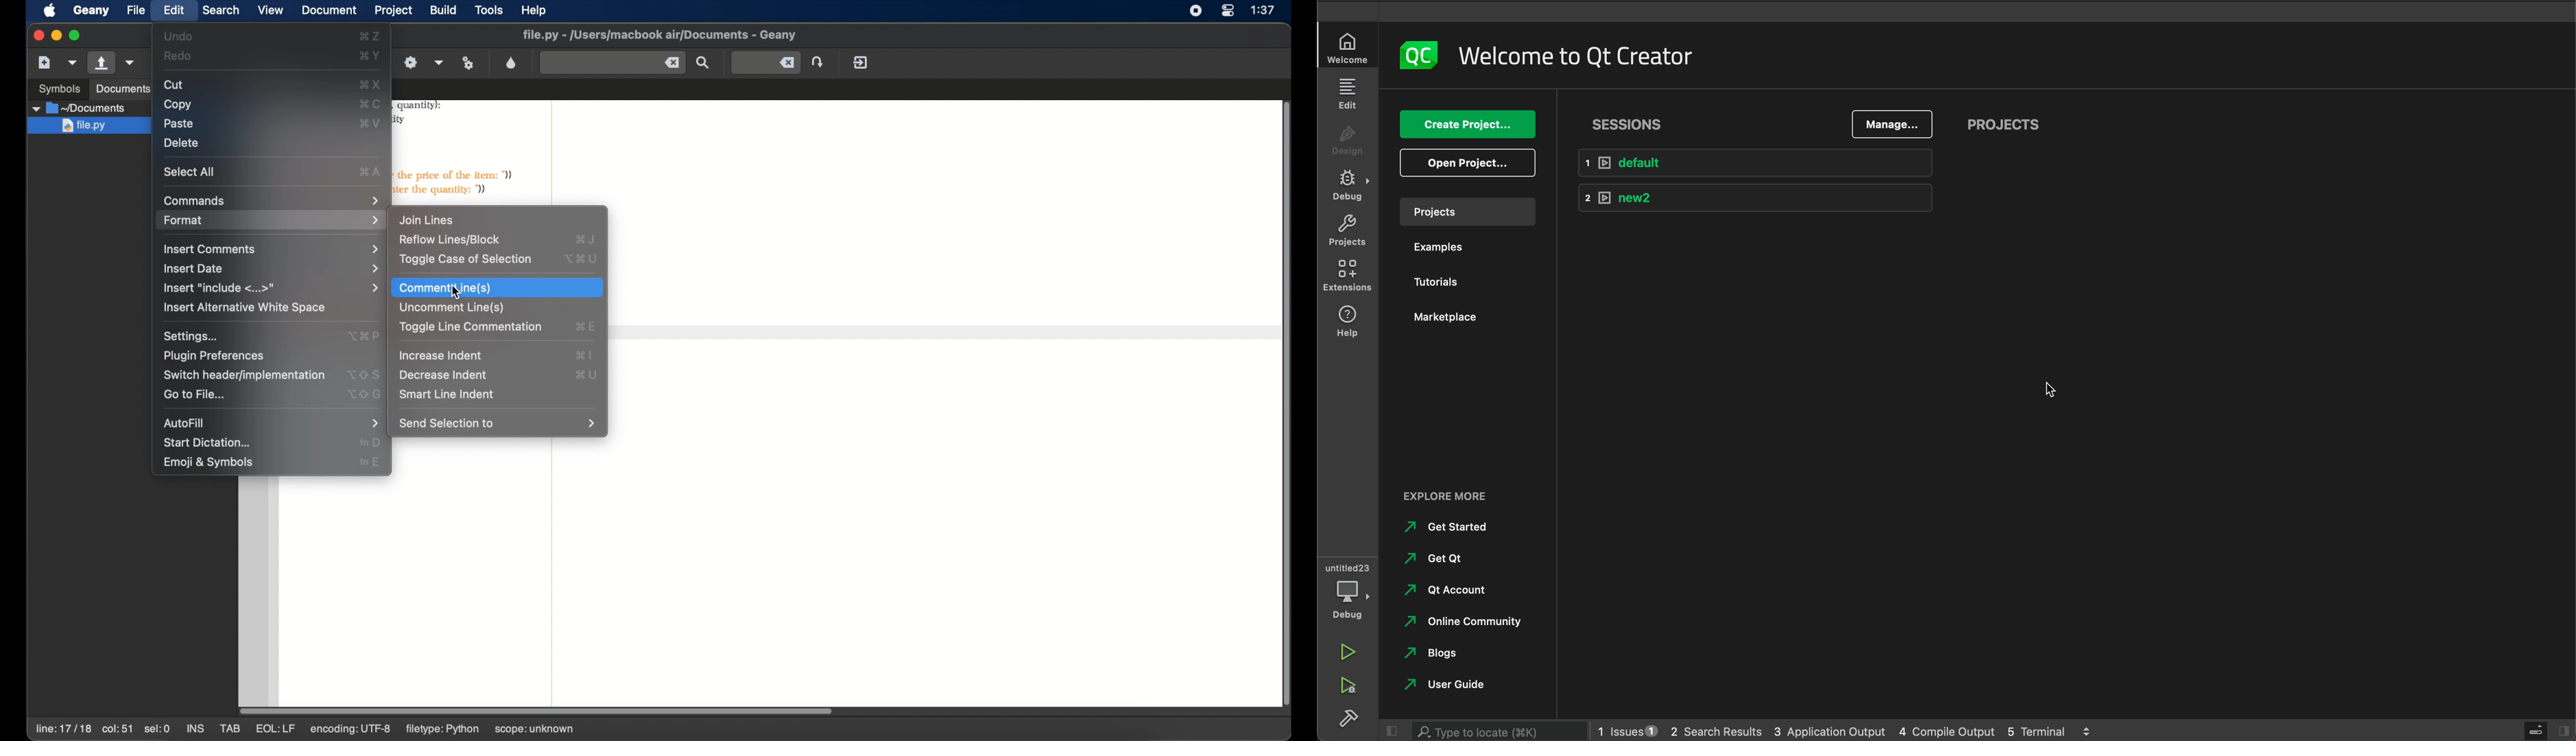 The image size is (2576, 756). What do you see at coordinates (1348, 143) in the screenshot?
I see `design` at bounding box center [1348, 143].